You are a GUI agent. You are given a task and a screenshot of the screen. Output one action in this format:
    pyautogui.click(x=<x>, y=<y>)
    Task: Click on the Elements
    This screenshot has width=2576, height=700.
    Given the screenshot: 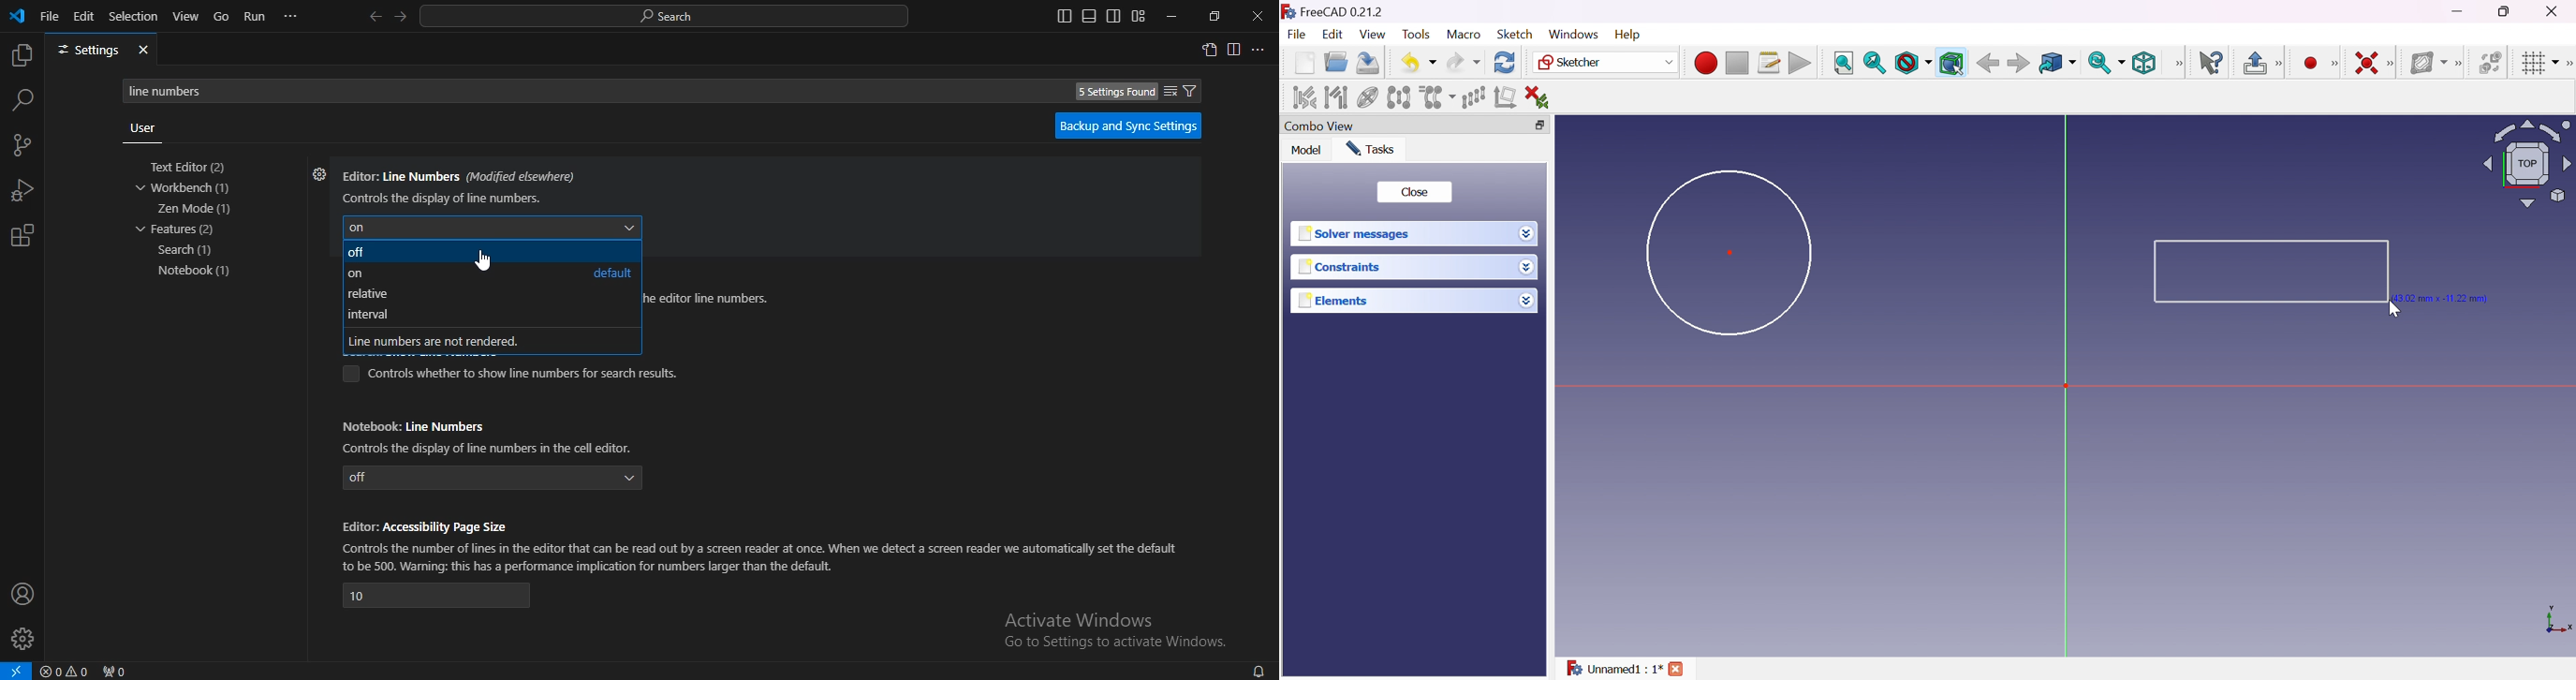 What is the action you would take?
    pyautogui.click(x=1335, y=301)
    